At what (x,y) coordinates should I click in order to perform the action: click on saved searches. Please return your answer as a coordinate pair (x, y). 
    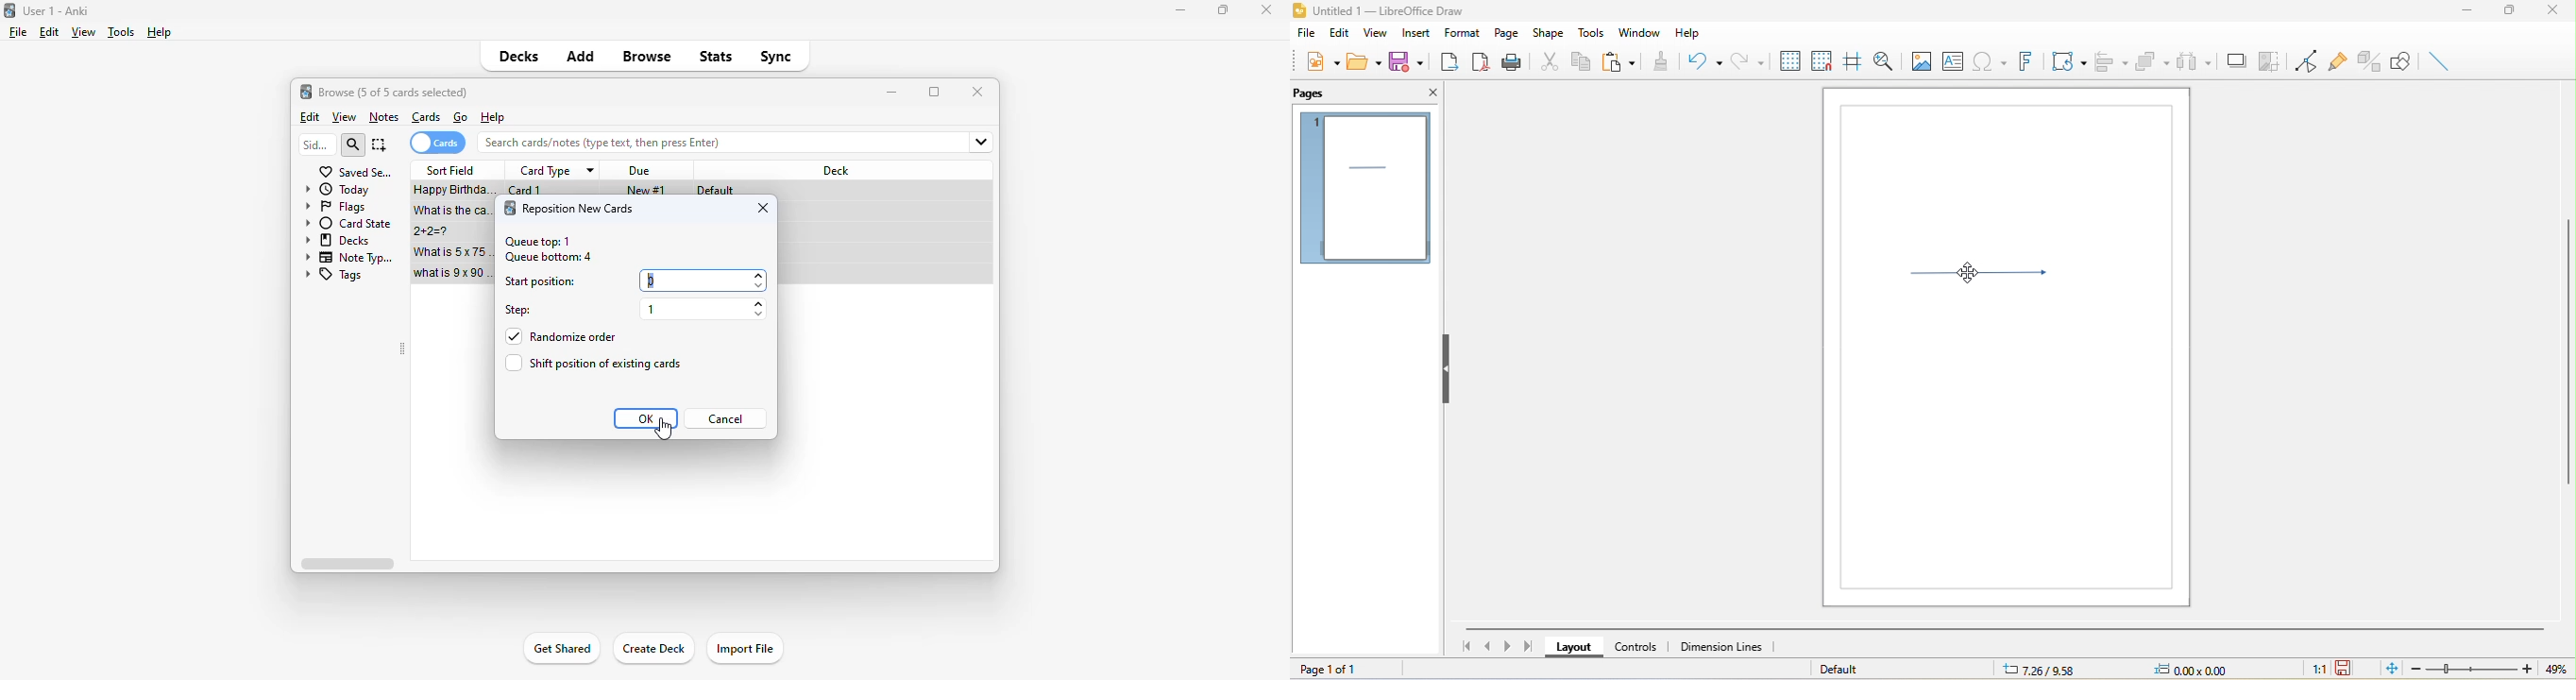
    Looking at the image, I should click on (356, 172).